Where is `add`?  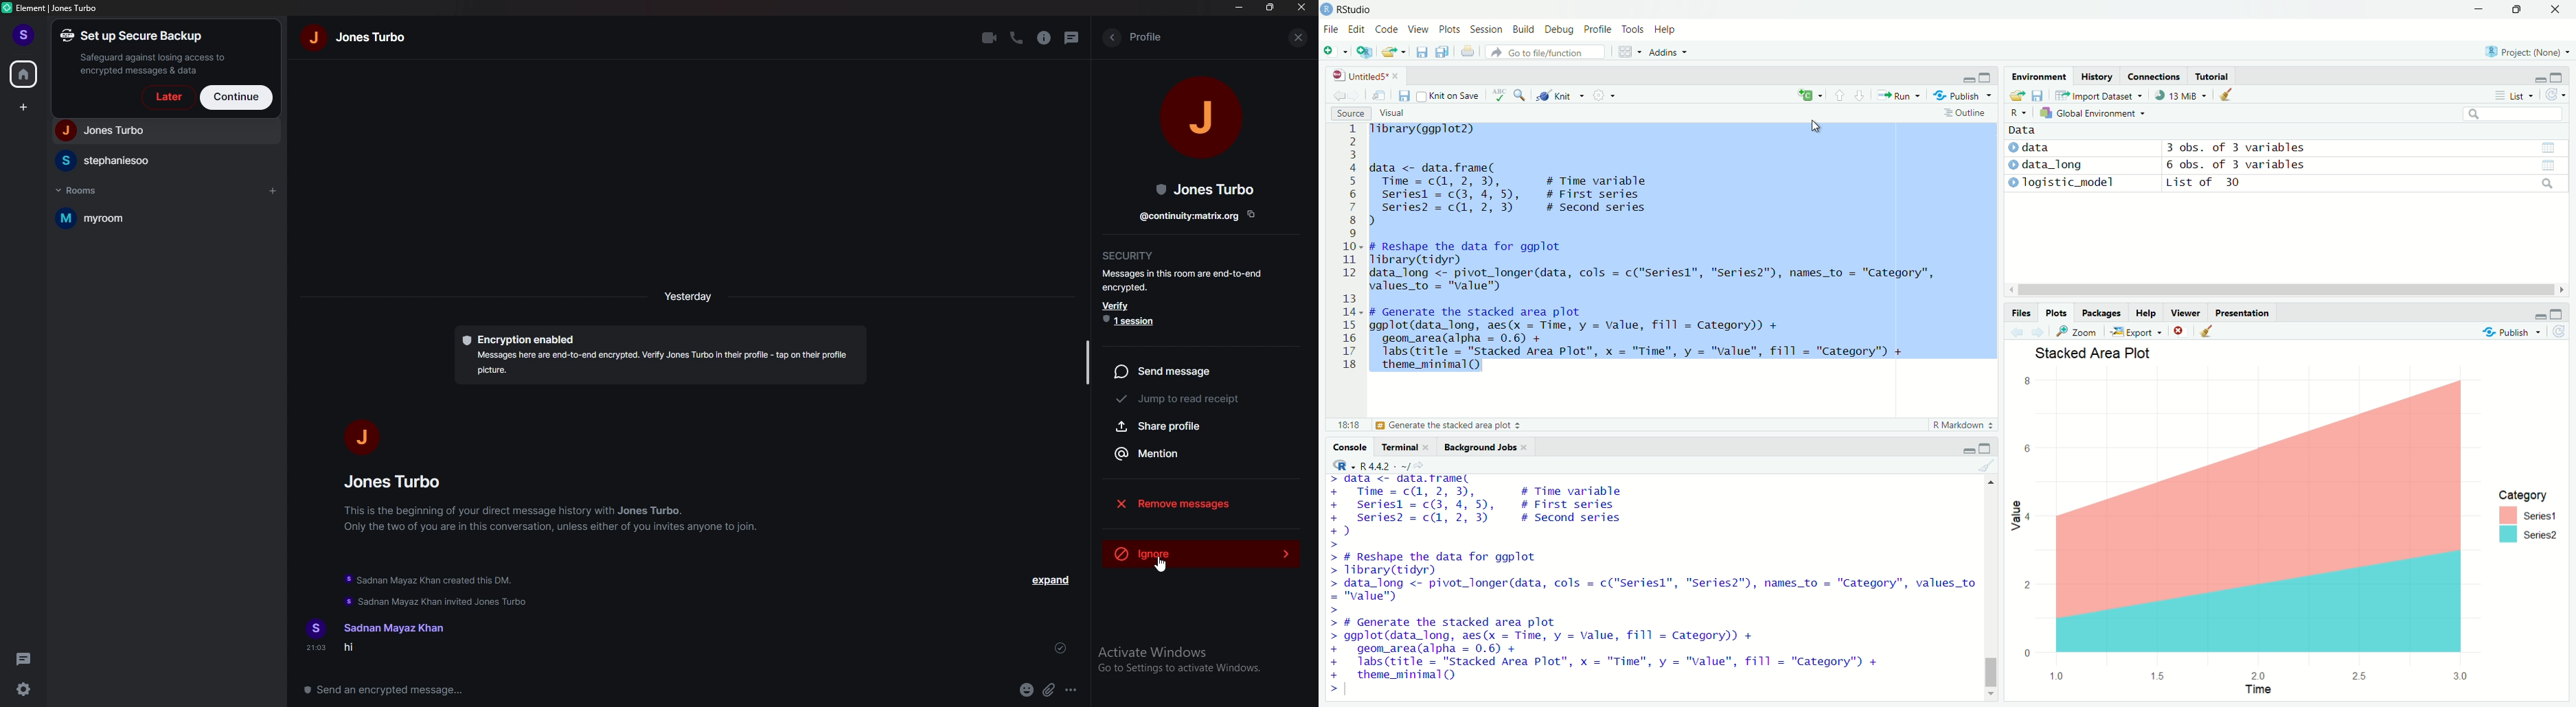
add is located at coordinates (1808, 95).